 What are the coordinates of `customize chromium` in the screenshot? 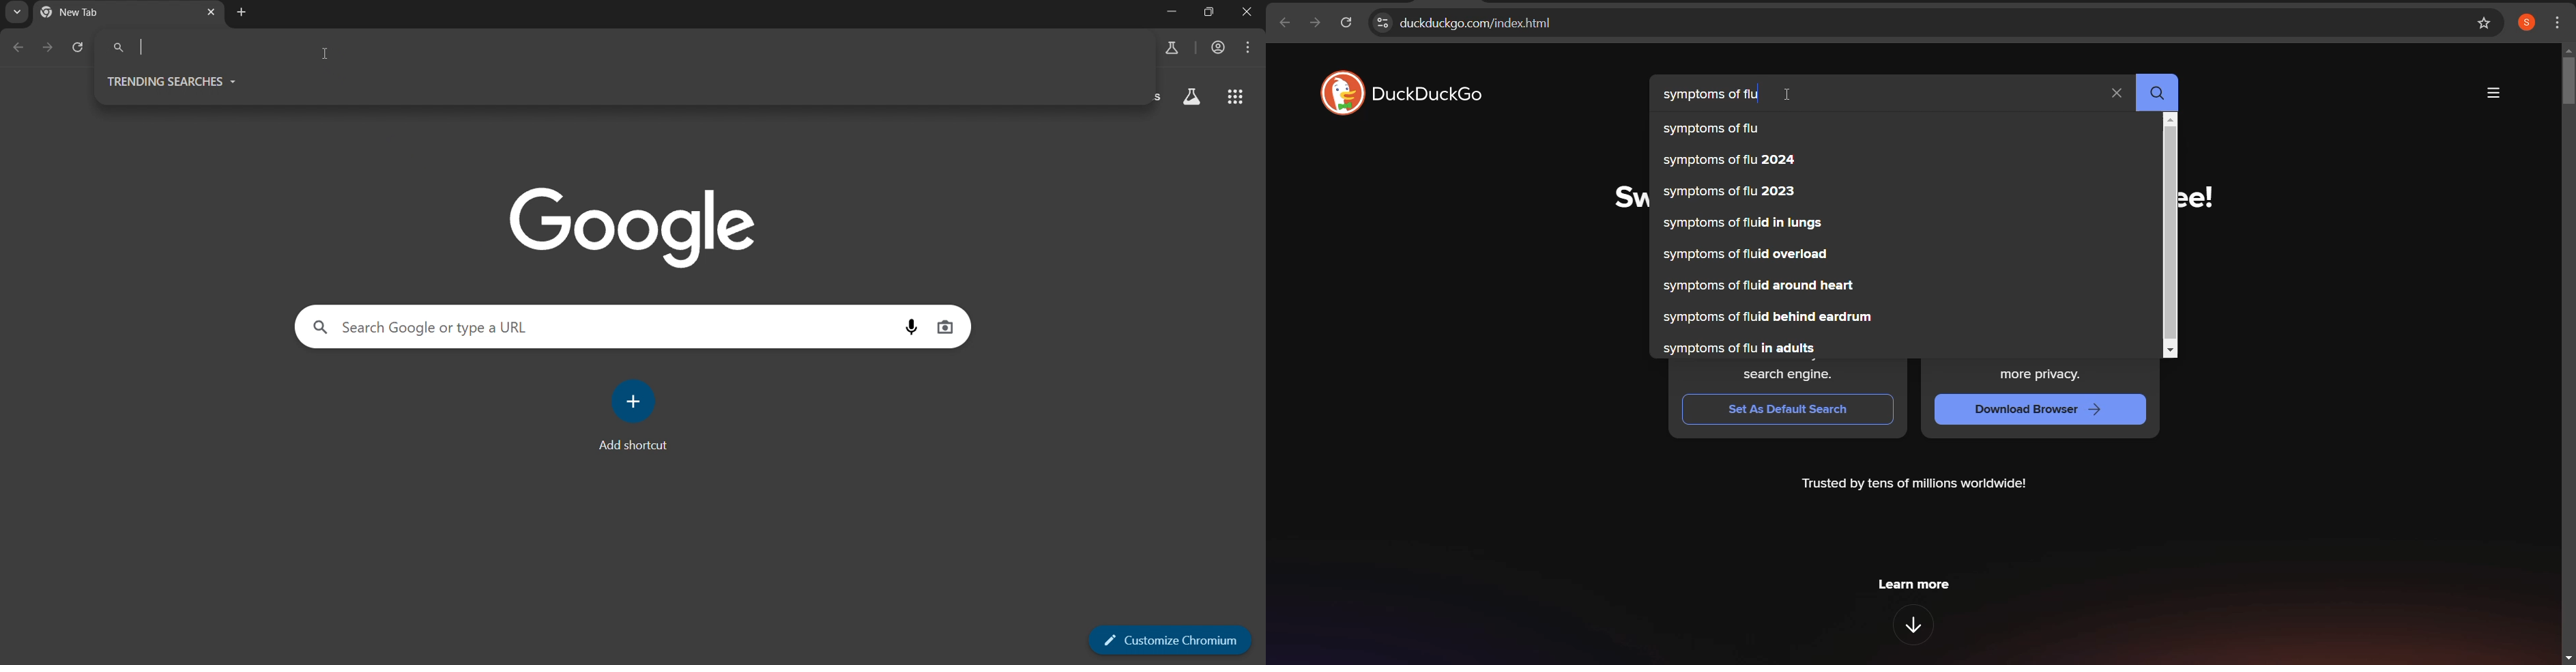 It's located at (1170, 641).